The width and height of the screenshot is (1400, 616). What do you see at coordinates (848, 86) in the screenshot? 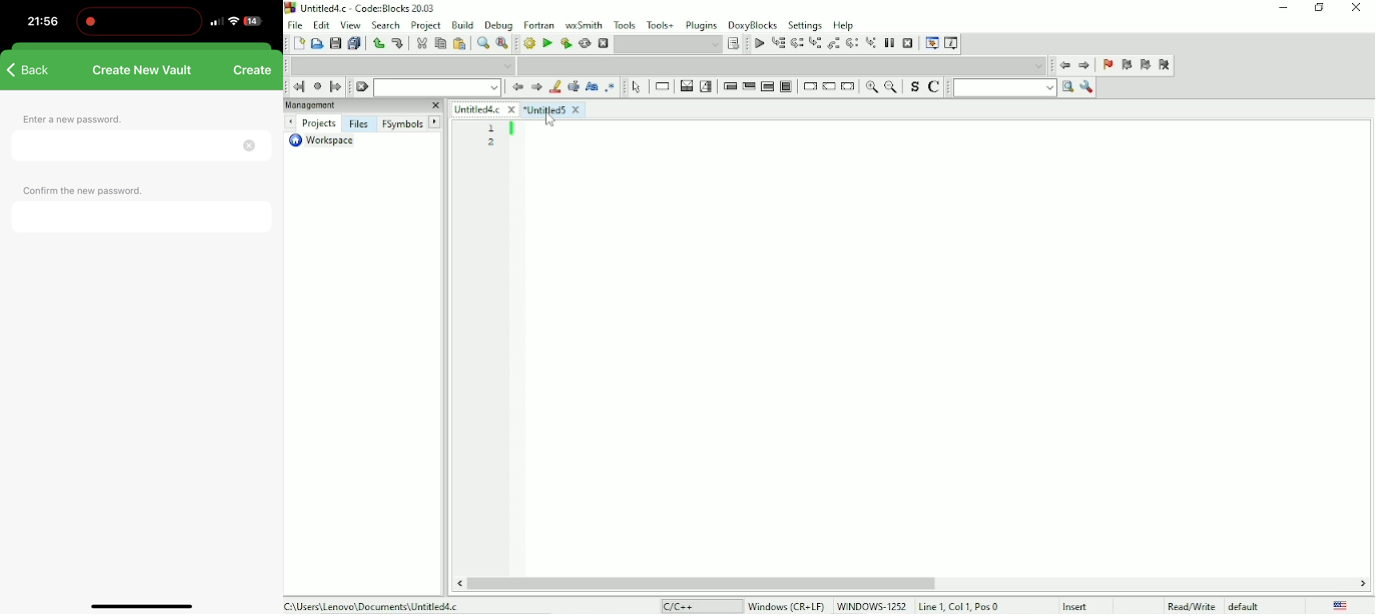
I see `Return-instruction` at bounding box center [848, 86].